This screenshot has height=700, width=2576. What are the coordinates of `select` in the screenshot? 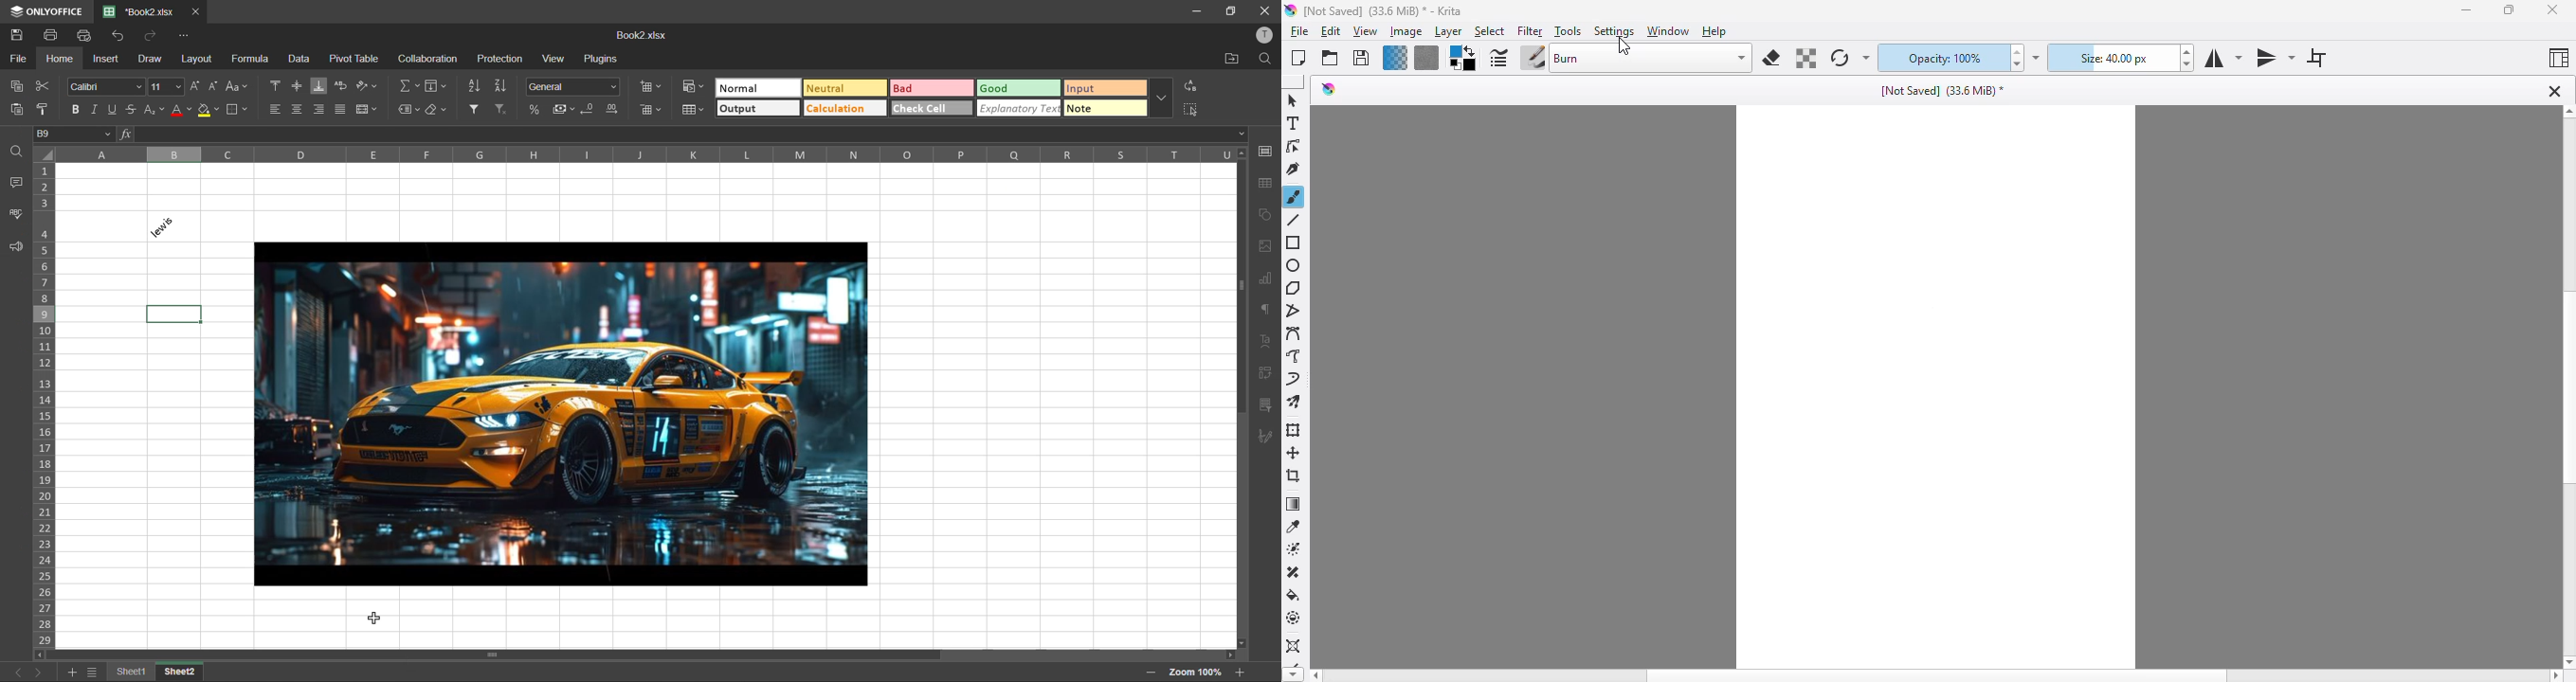 It's located at (1489, 32).